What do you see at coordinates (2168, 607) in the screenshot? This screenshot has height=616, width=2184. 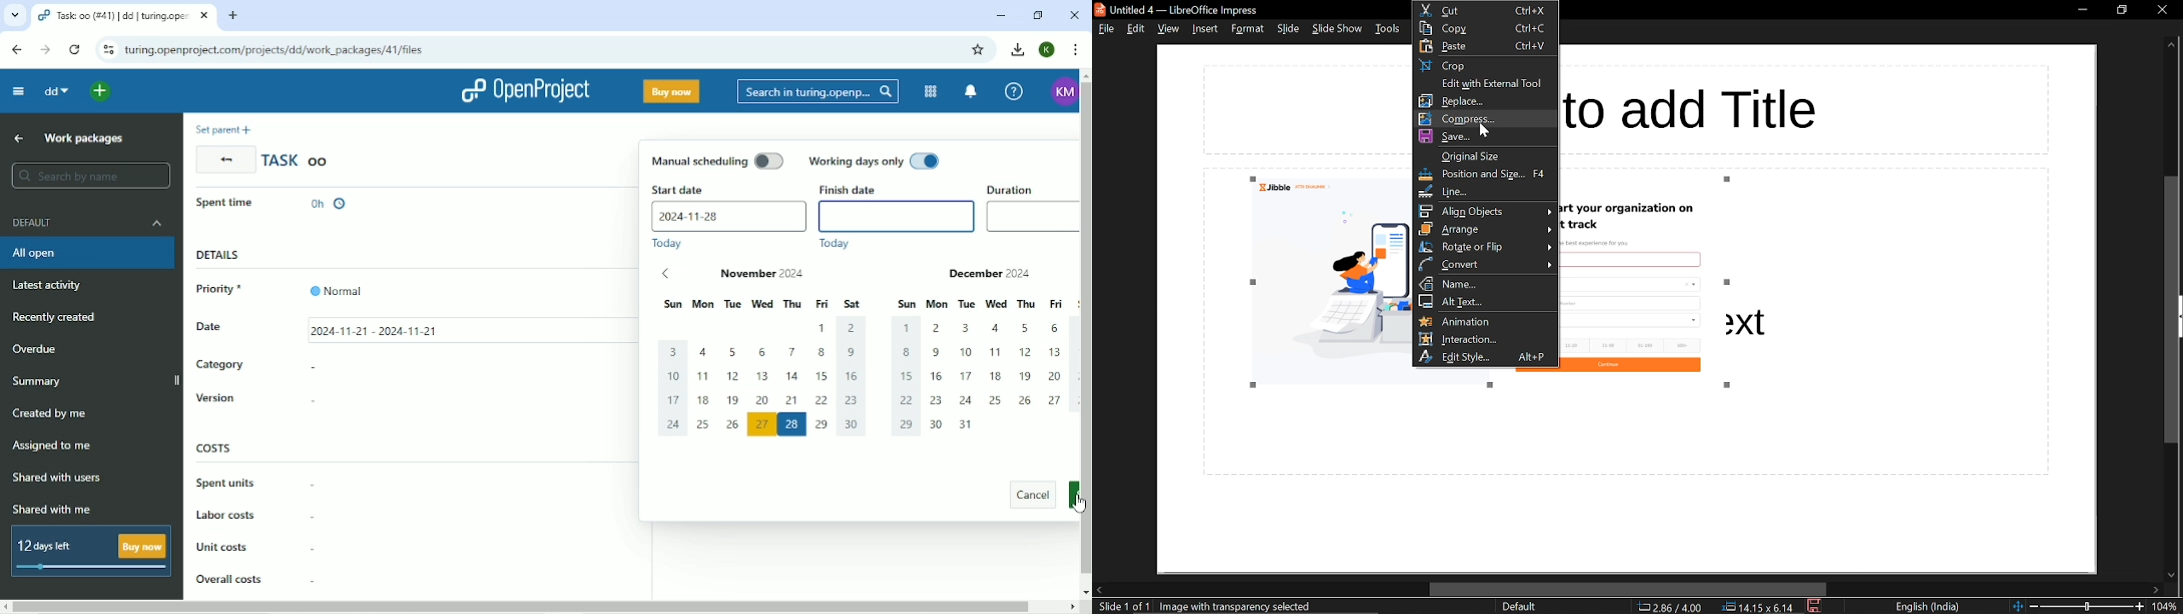 I see `current zoom` at bounding box center [2168, 607].